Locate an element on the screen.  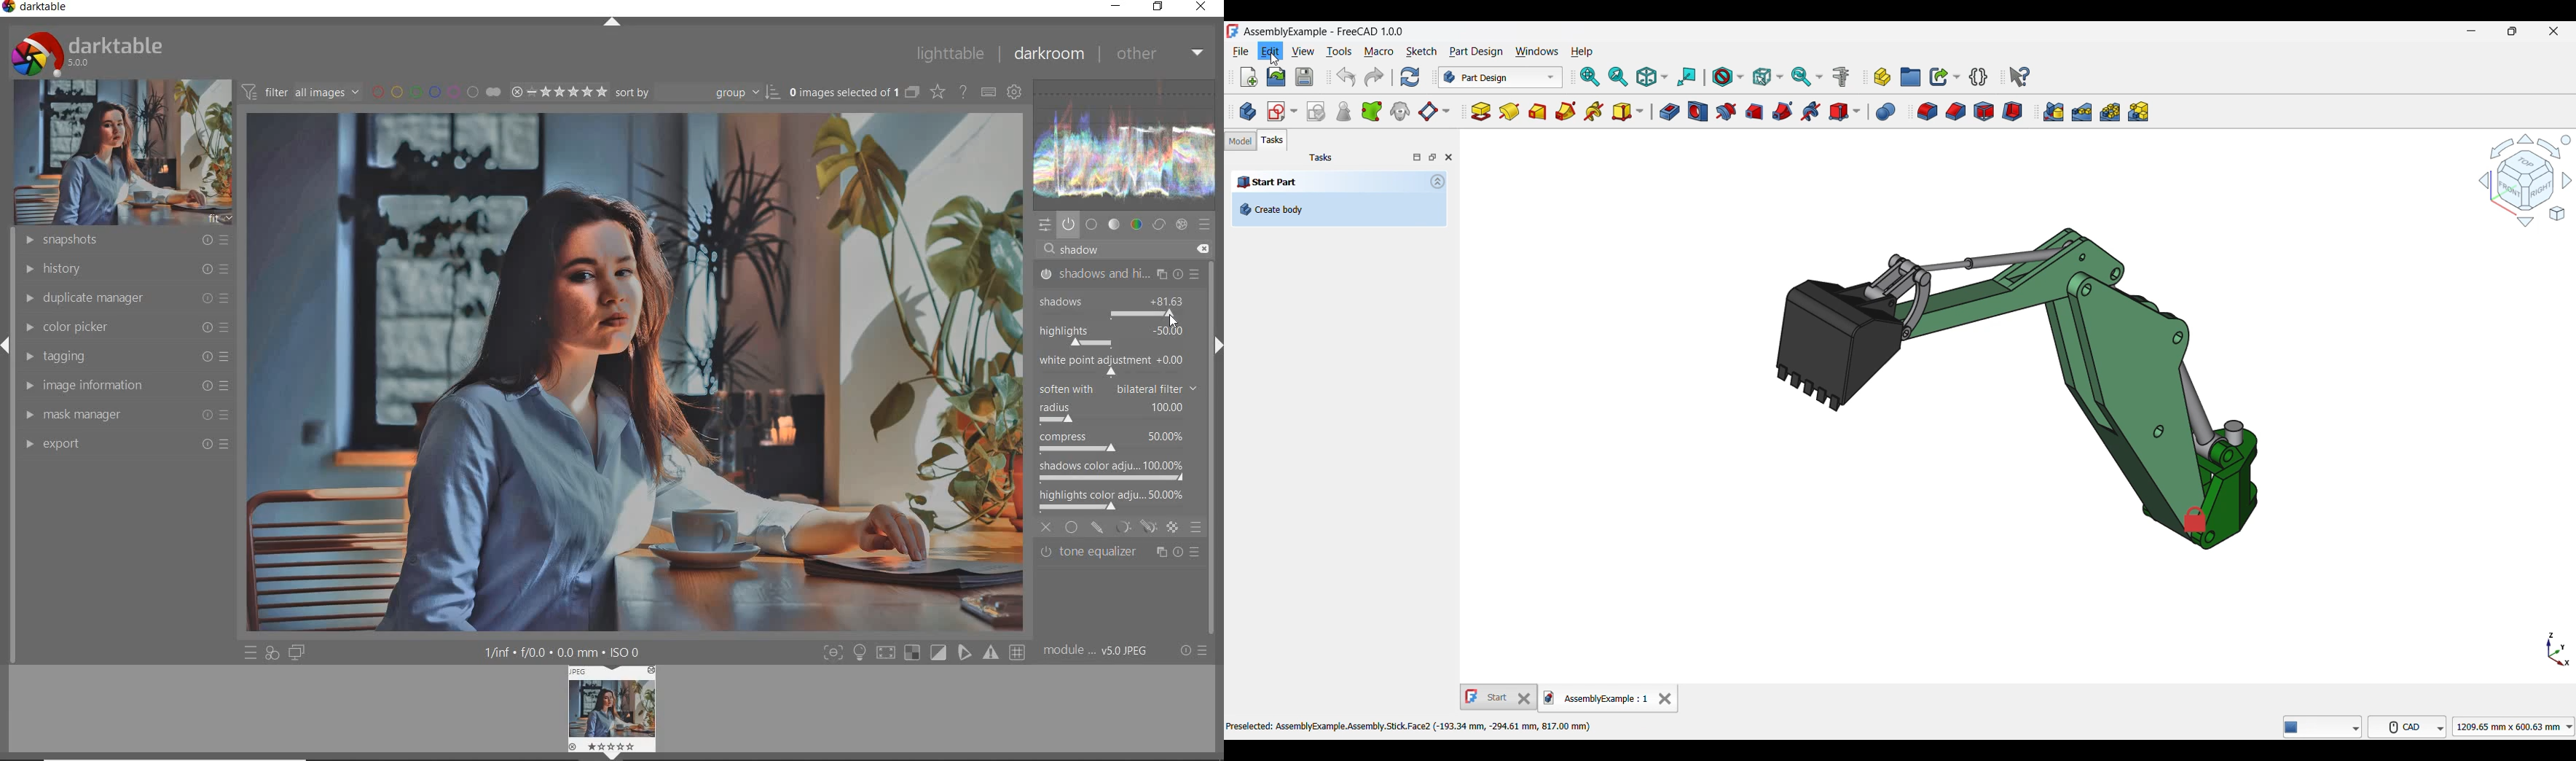
Create multitransform is located at coordinates (2138, 111).